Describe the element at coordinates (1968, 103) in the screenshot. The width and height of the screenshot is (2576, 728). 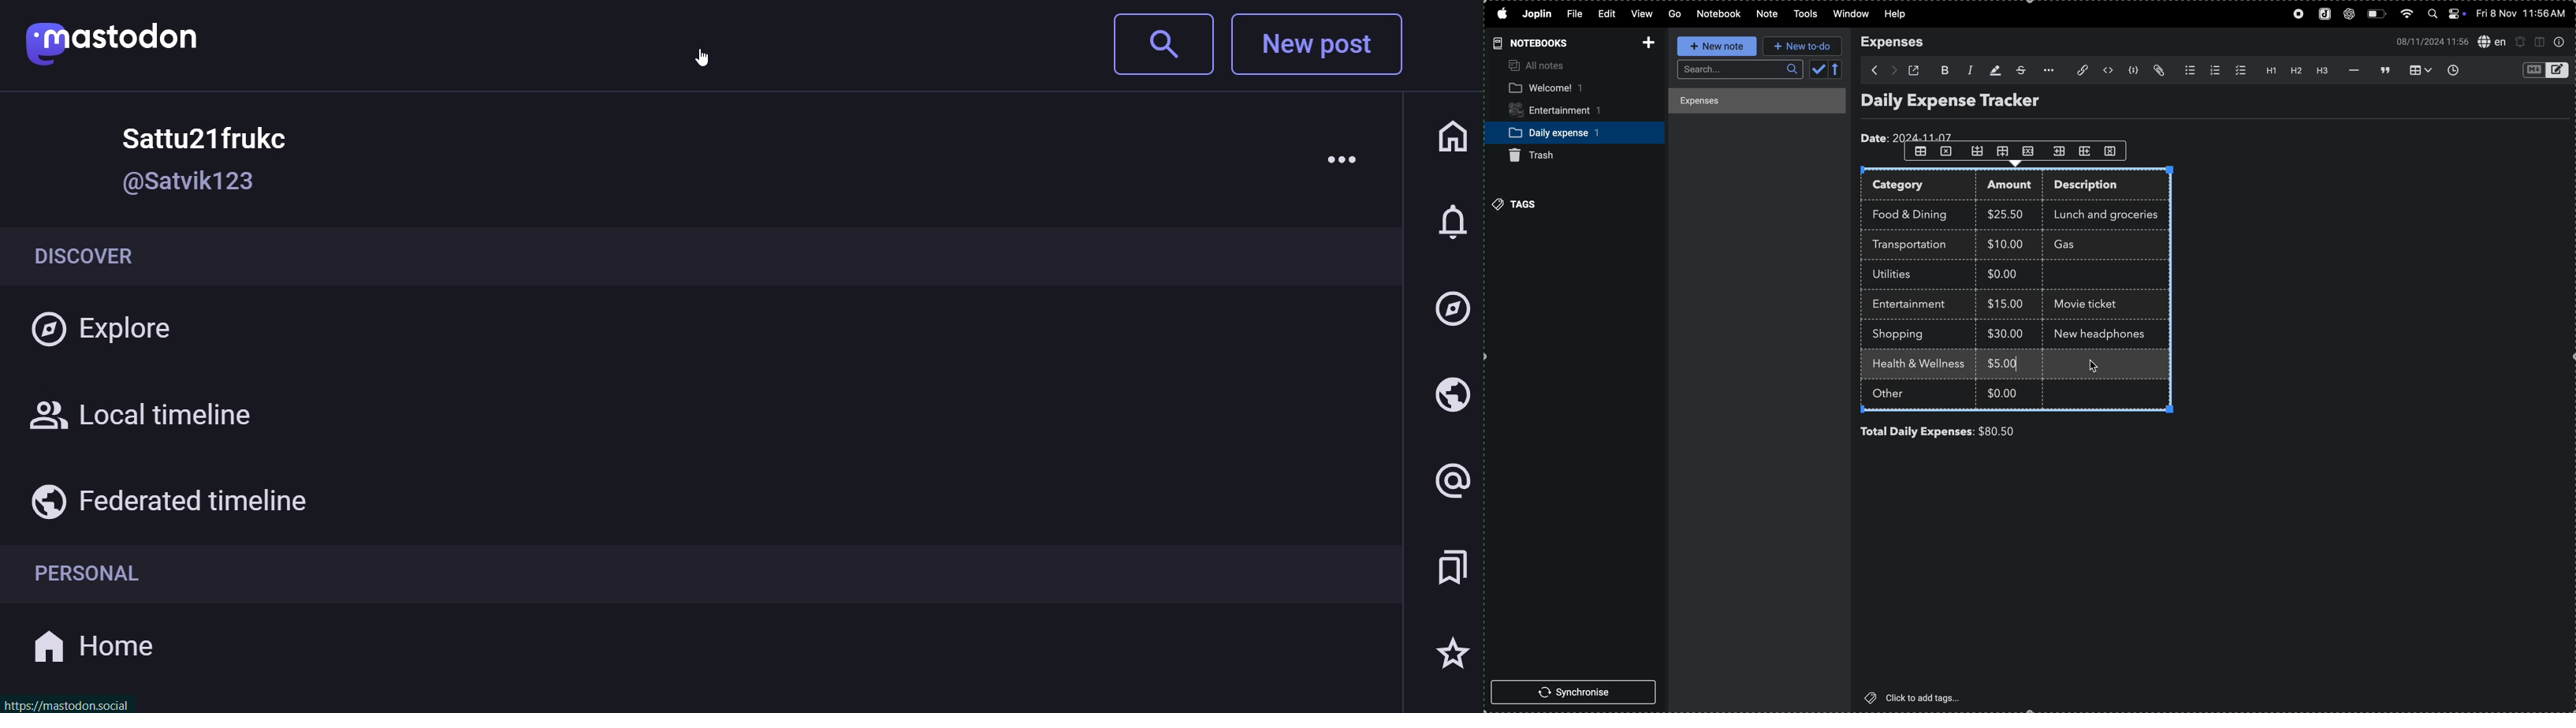
I see `Daily expense tracker` at that location.